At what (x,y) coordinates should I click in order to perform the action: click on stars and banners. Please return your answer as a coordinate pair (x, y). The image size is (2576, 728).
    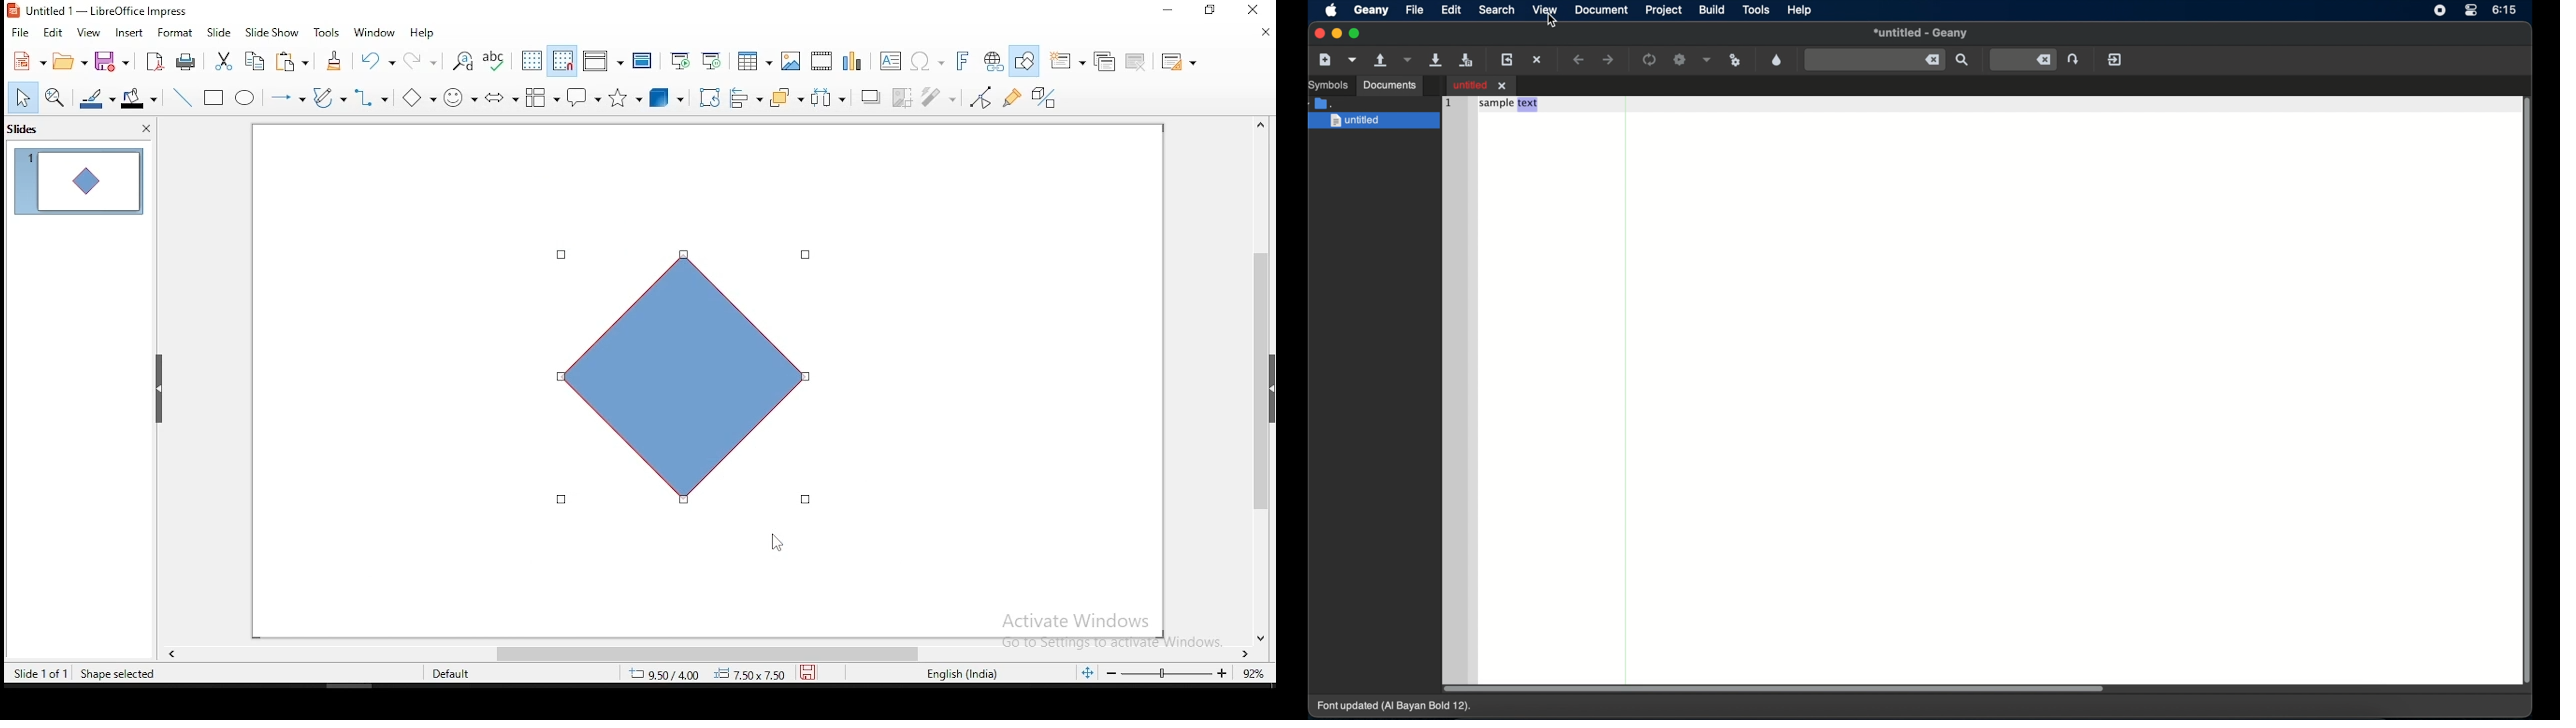
    Looking at the image, I should click on (626, 97).